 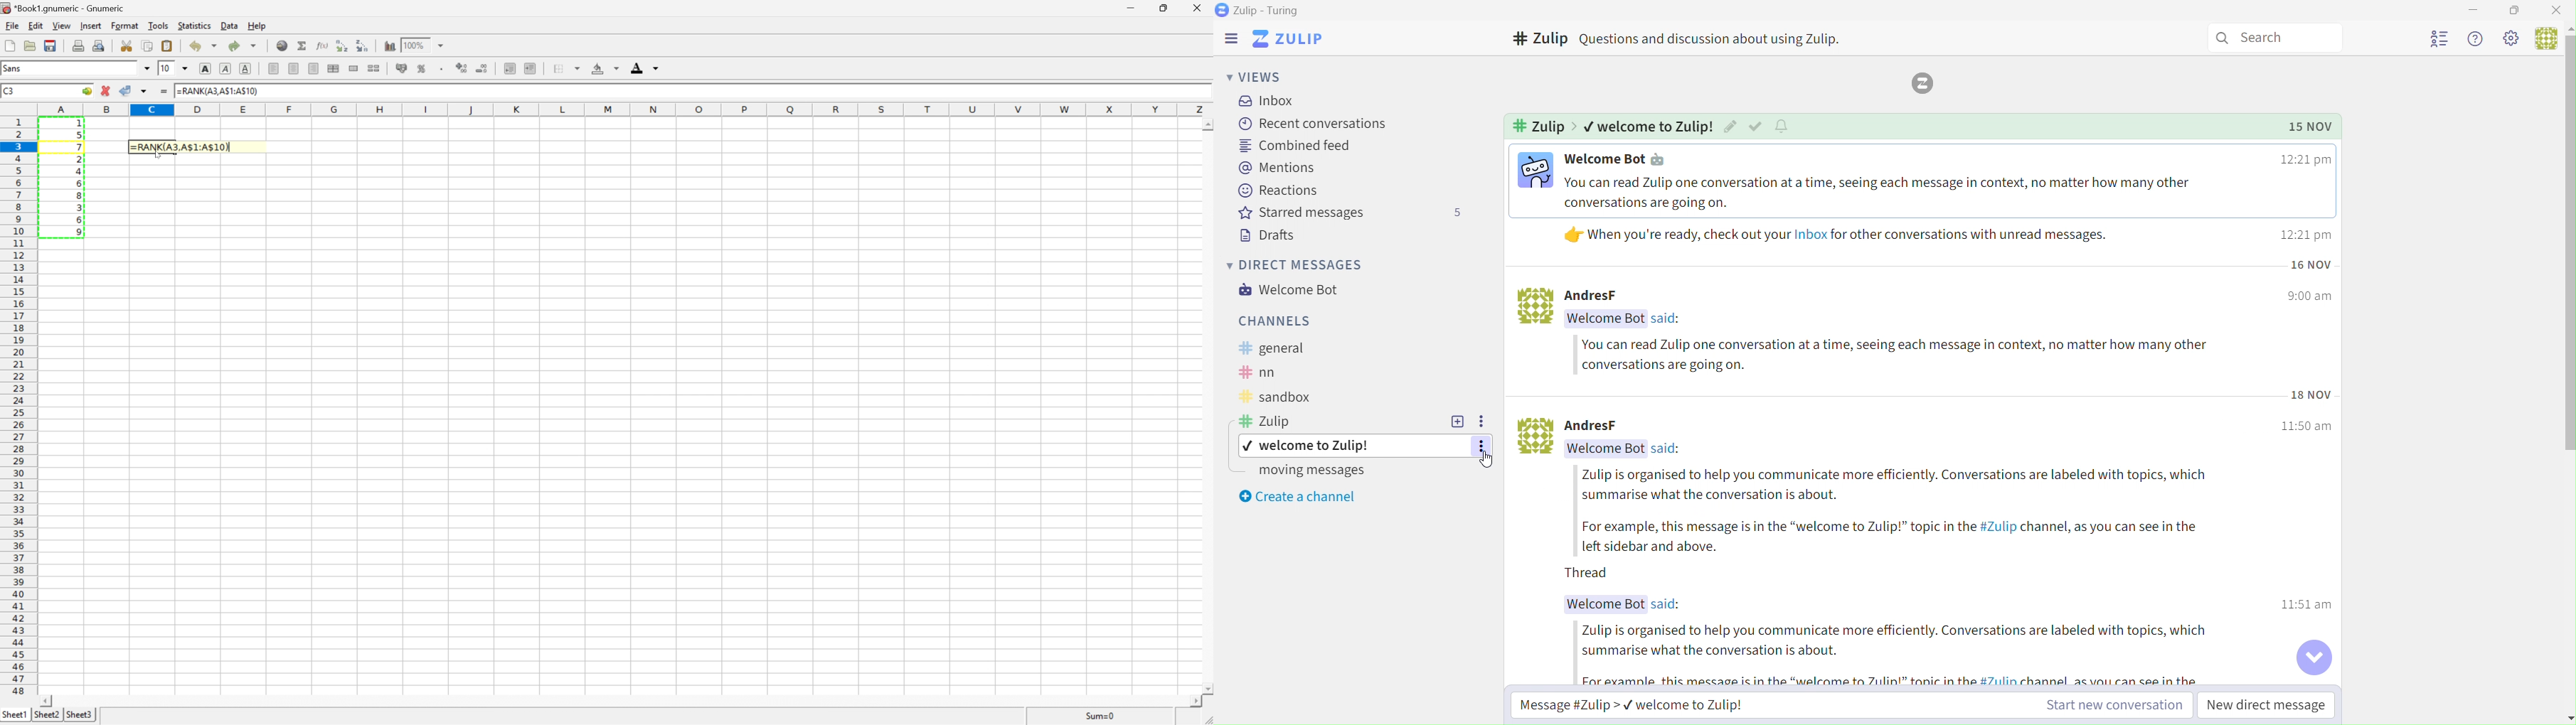 I want to click on Sort the selected region in descending order based on the first column selected, so click(x=363, y=46).